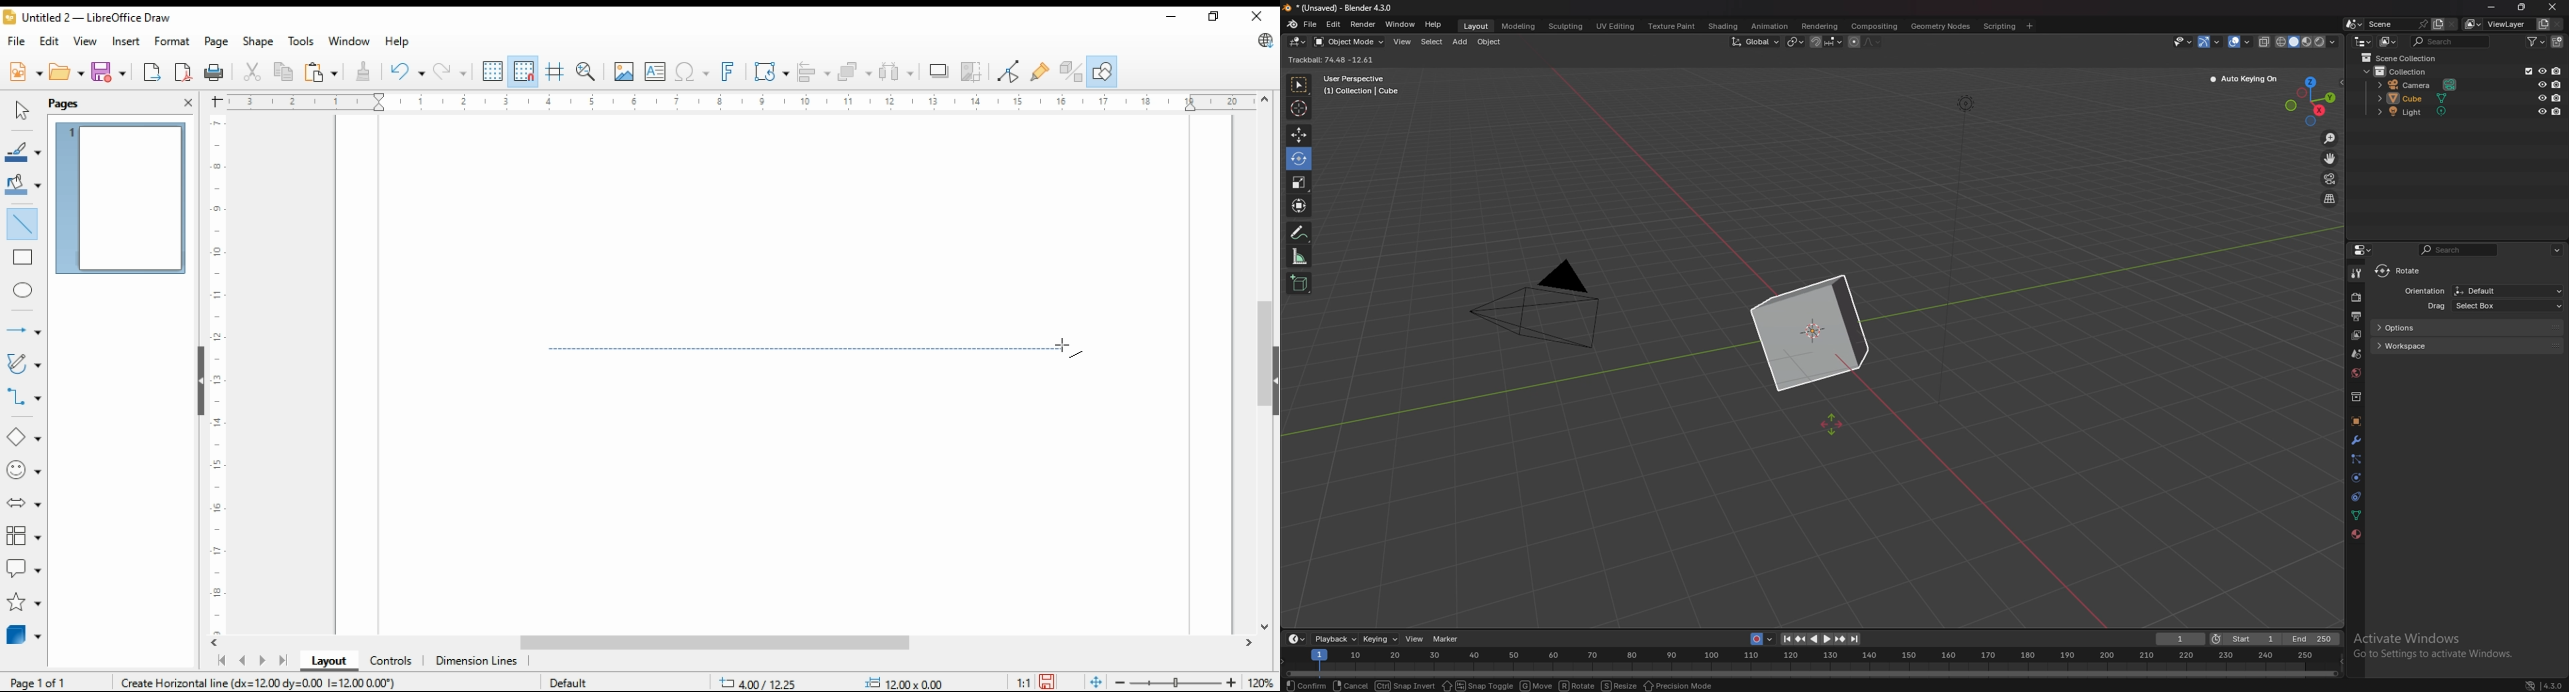  What do you see at coordinates (153, 71) in the screenshot?
I see `export` at bounding box center [153, 71].